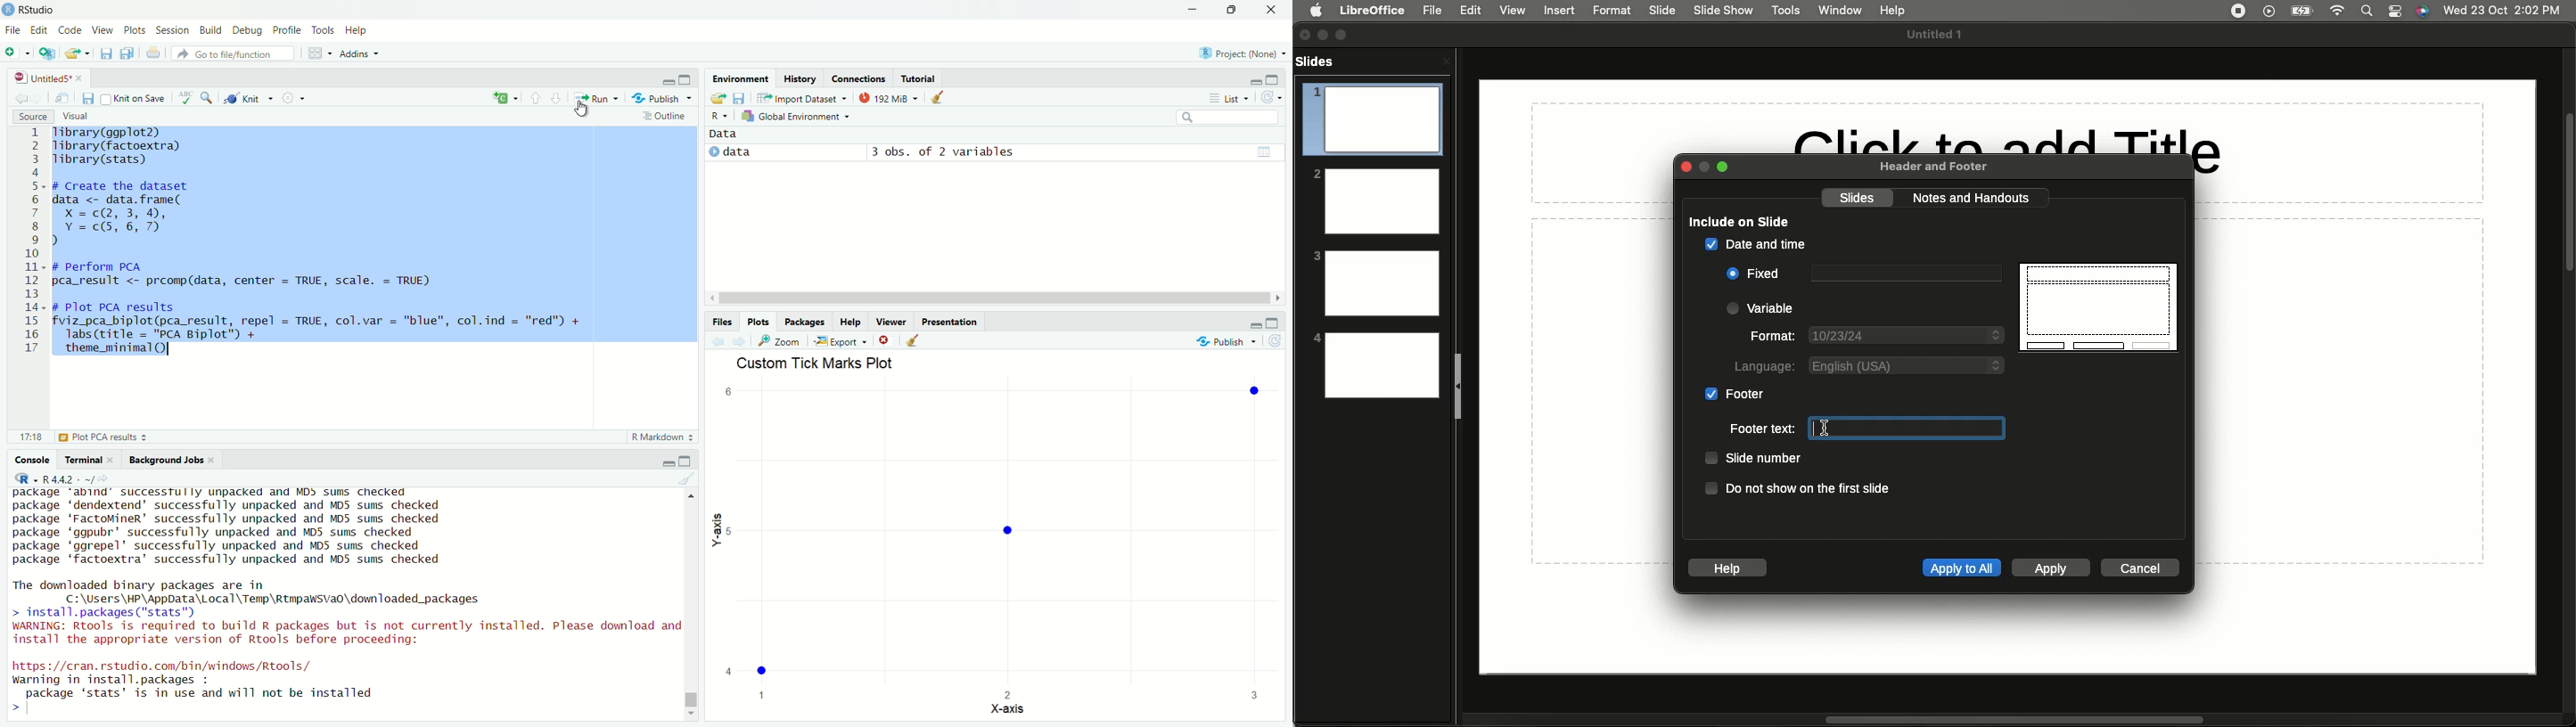  Describe the element at coordinates (129, 53) in the screenshot. I see `save all open documents` at that location.